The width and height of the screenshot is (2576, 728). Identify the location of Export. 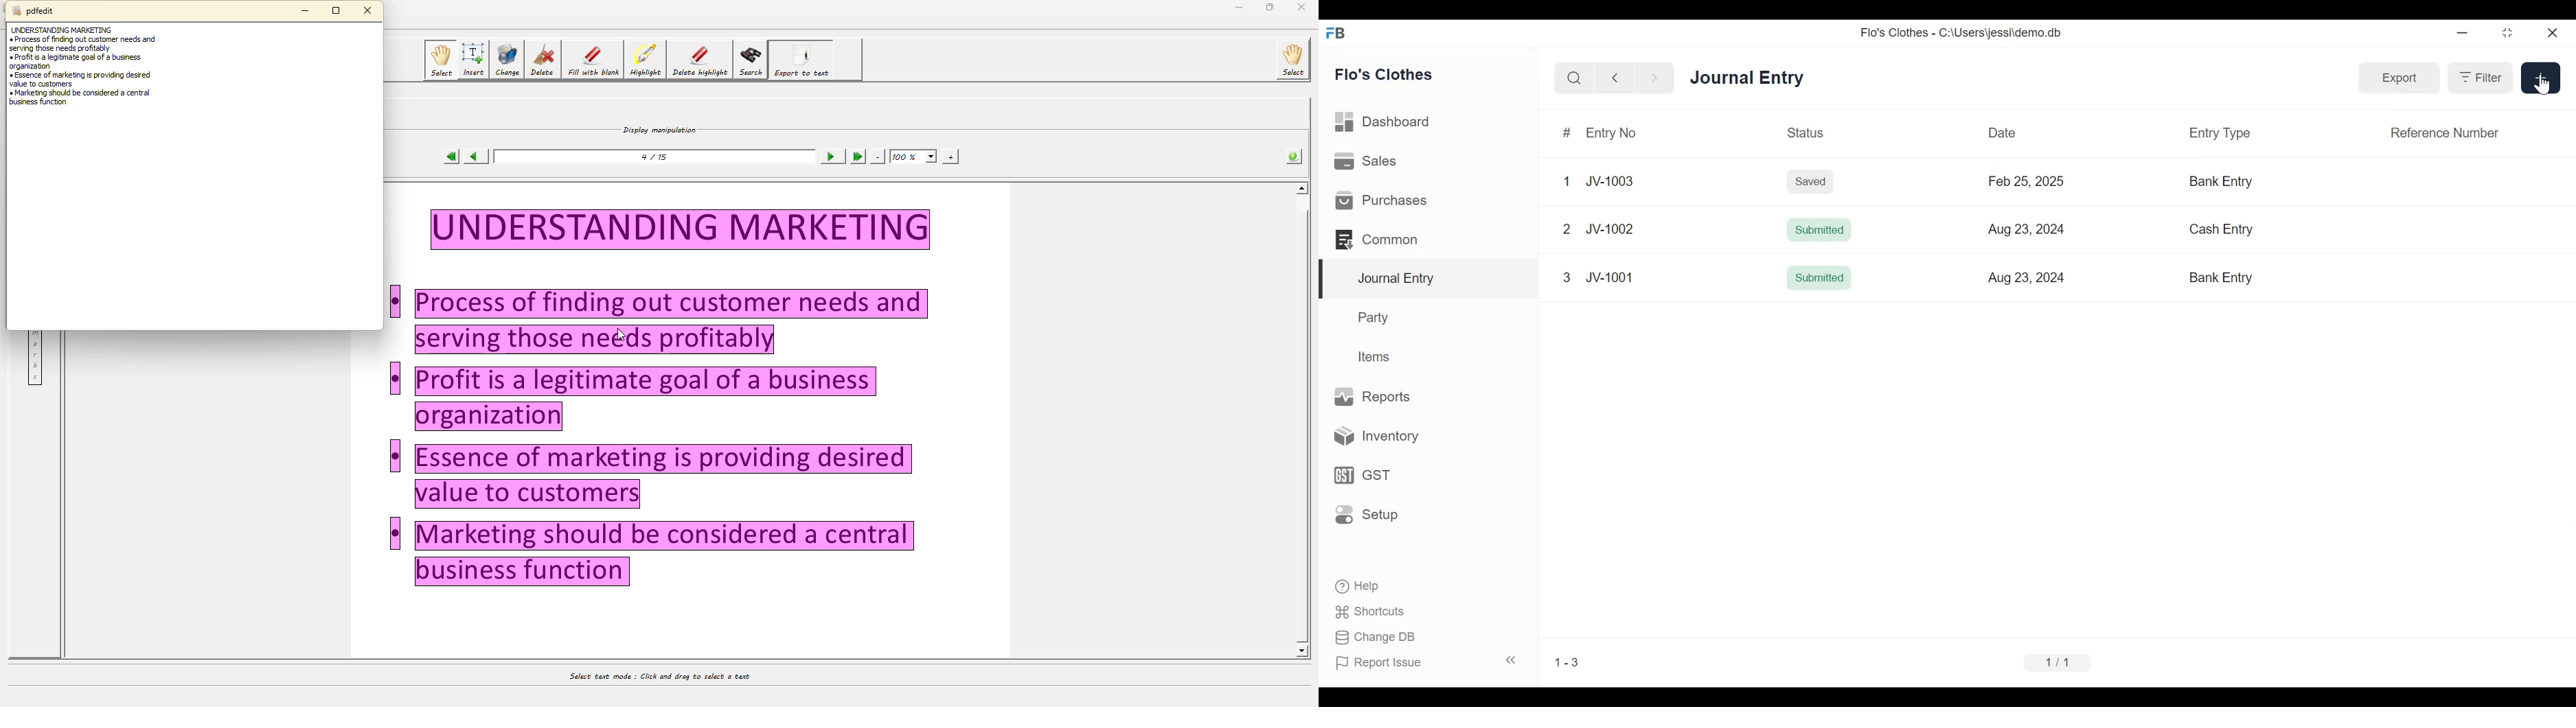
(2403, 77).